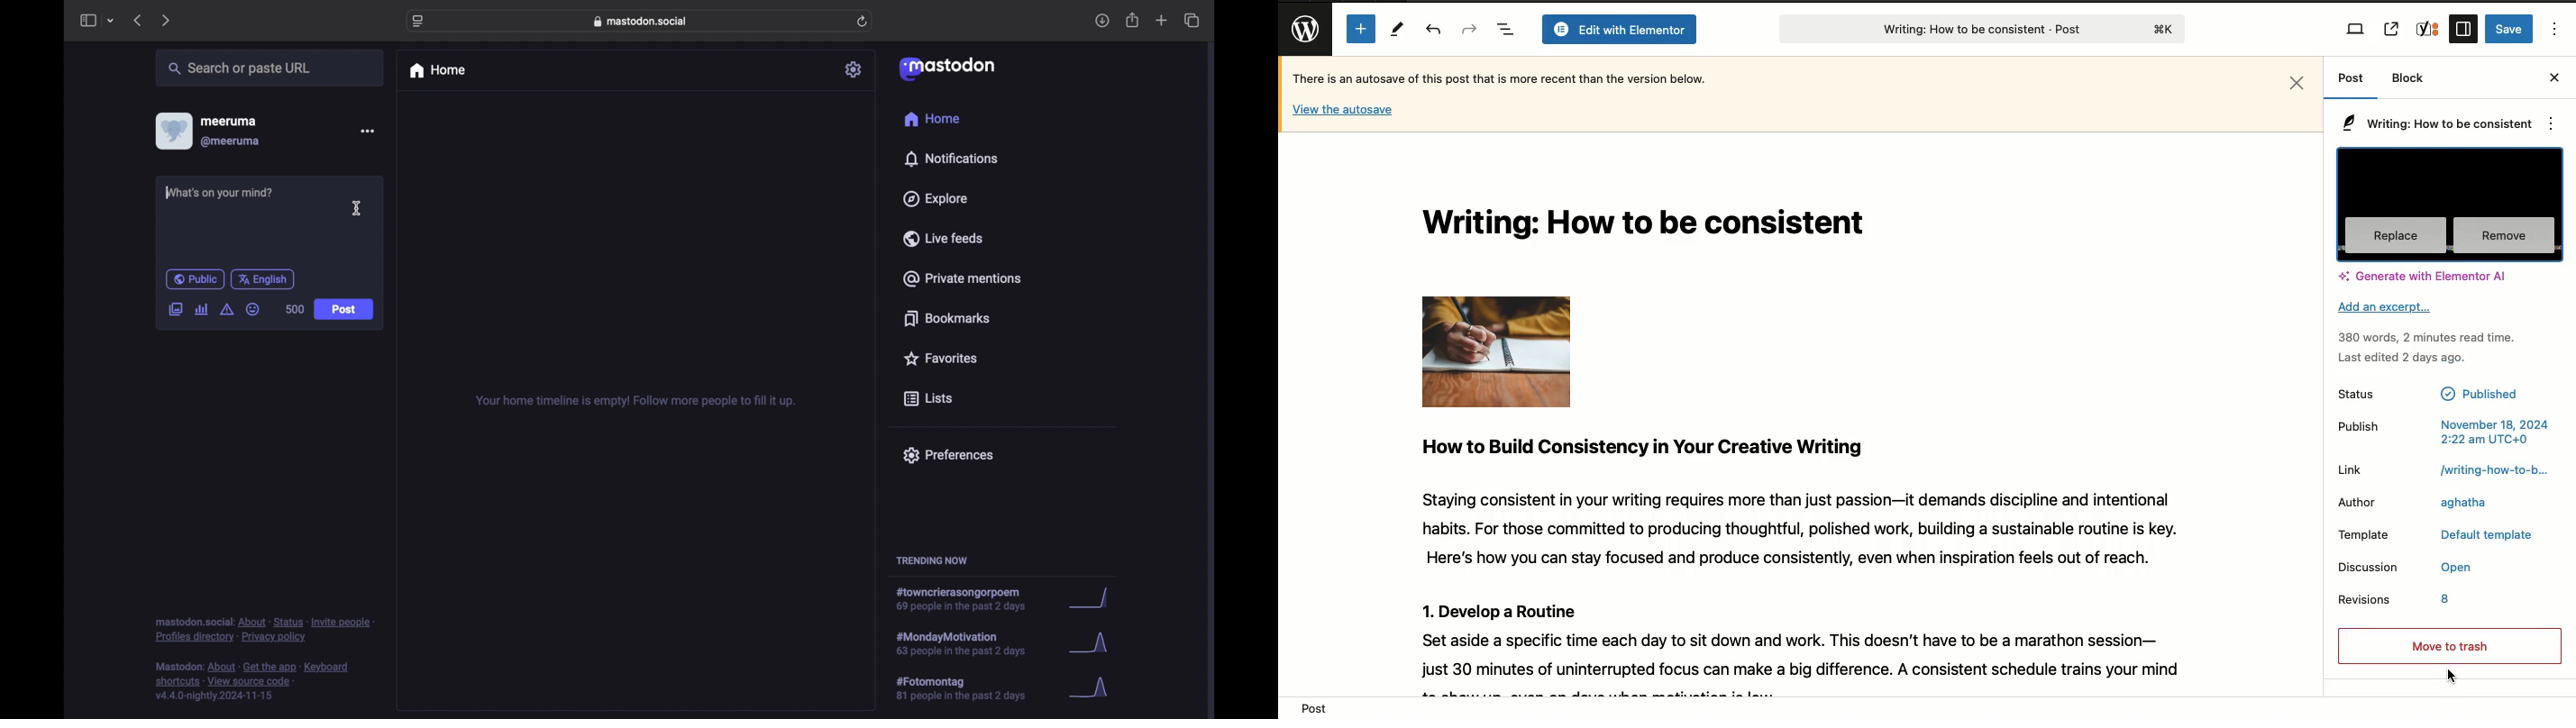 The height and width of the screenshot is (728, 2576). Describe the element at coordinates (1433, 31) in the screenshot. I see `Undo` at that location.